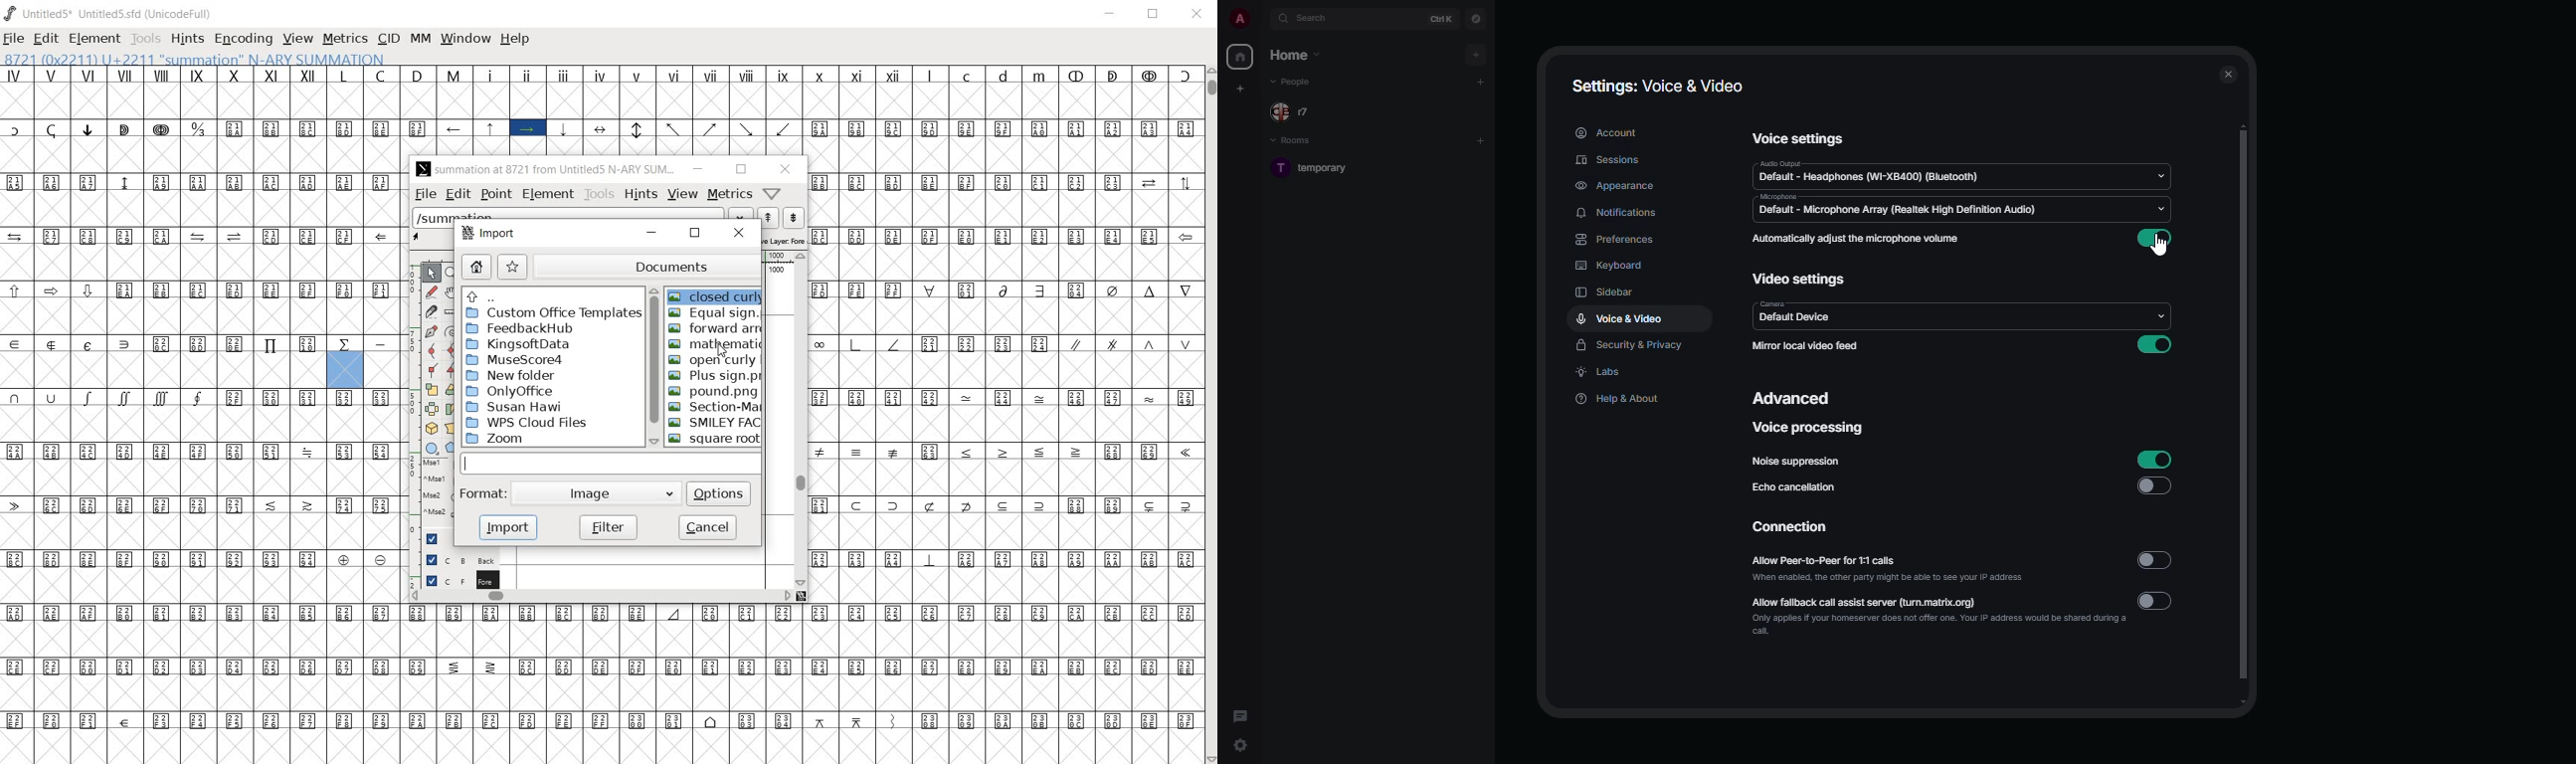  What do you see at coordinates (96, 38) in the screenshot?
I see `ELEMENT` at bounding box center [96, 38].